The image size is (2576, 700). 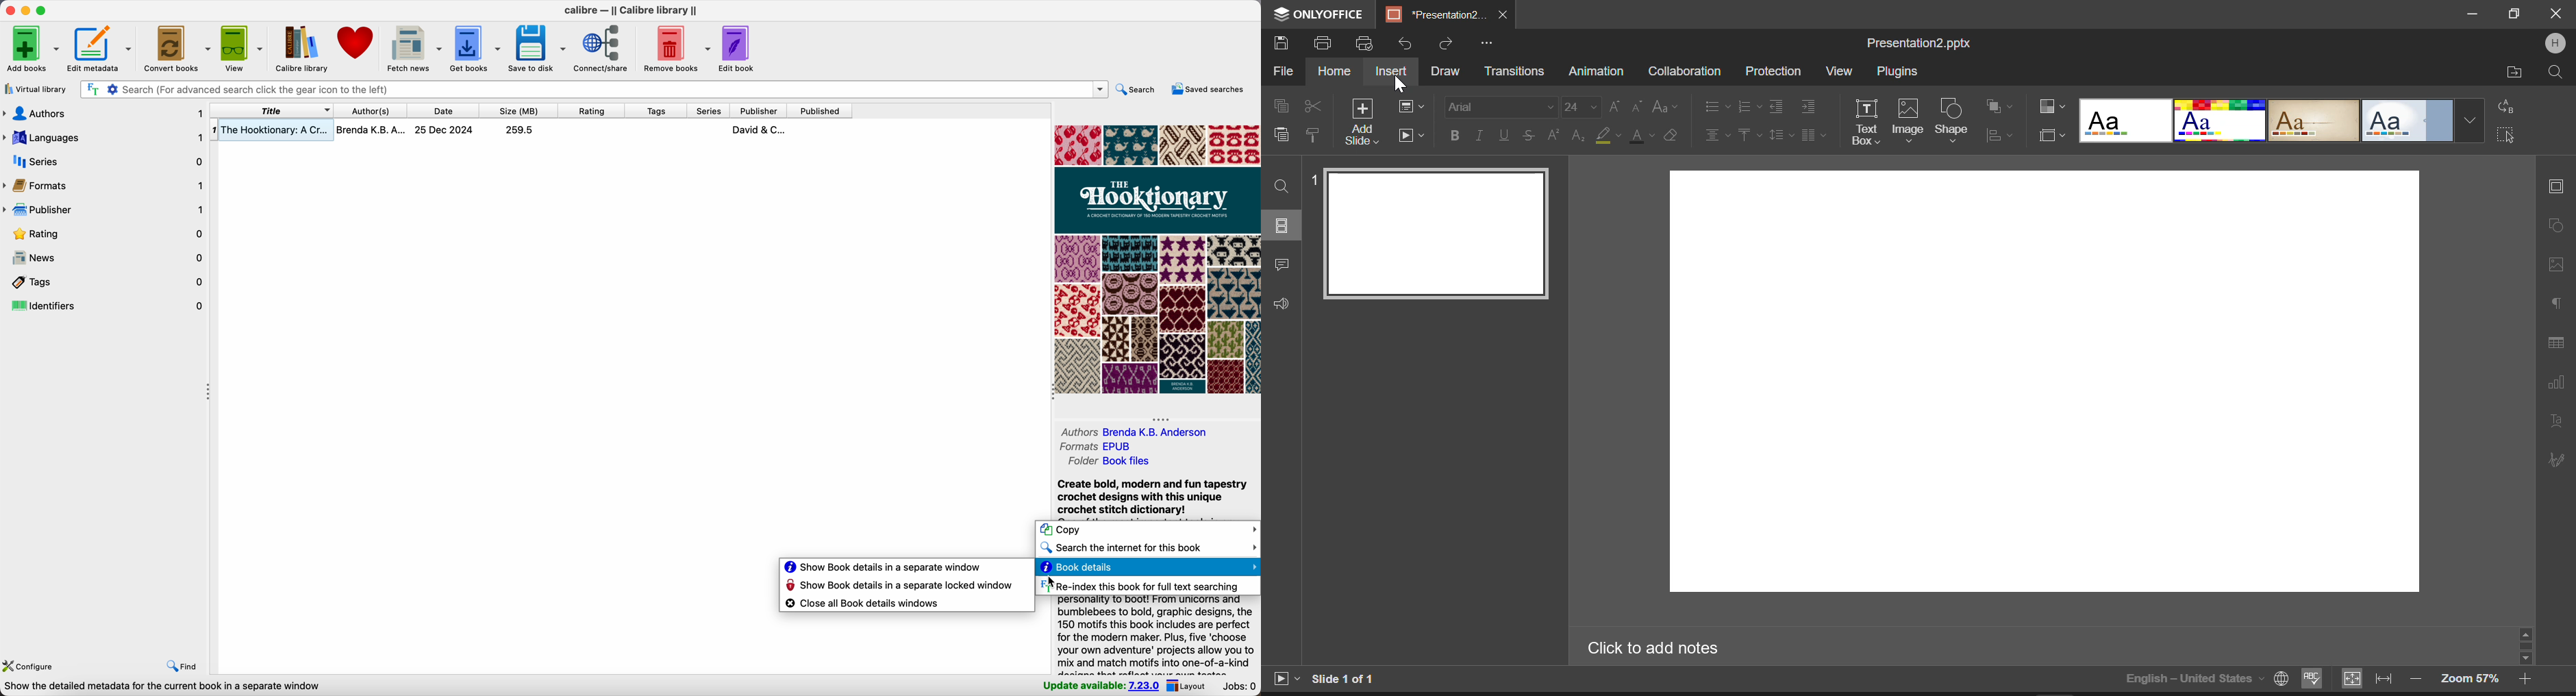 What do you see at coordinates (1282, 186) in the screenshot?
I see `Find` at bounding box center [1282, 186].